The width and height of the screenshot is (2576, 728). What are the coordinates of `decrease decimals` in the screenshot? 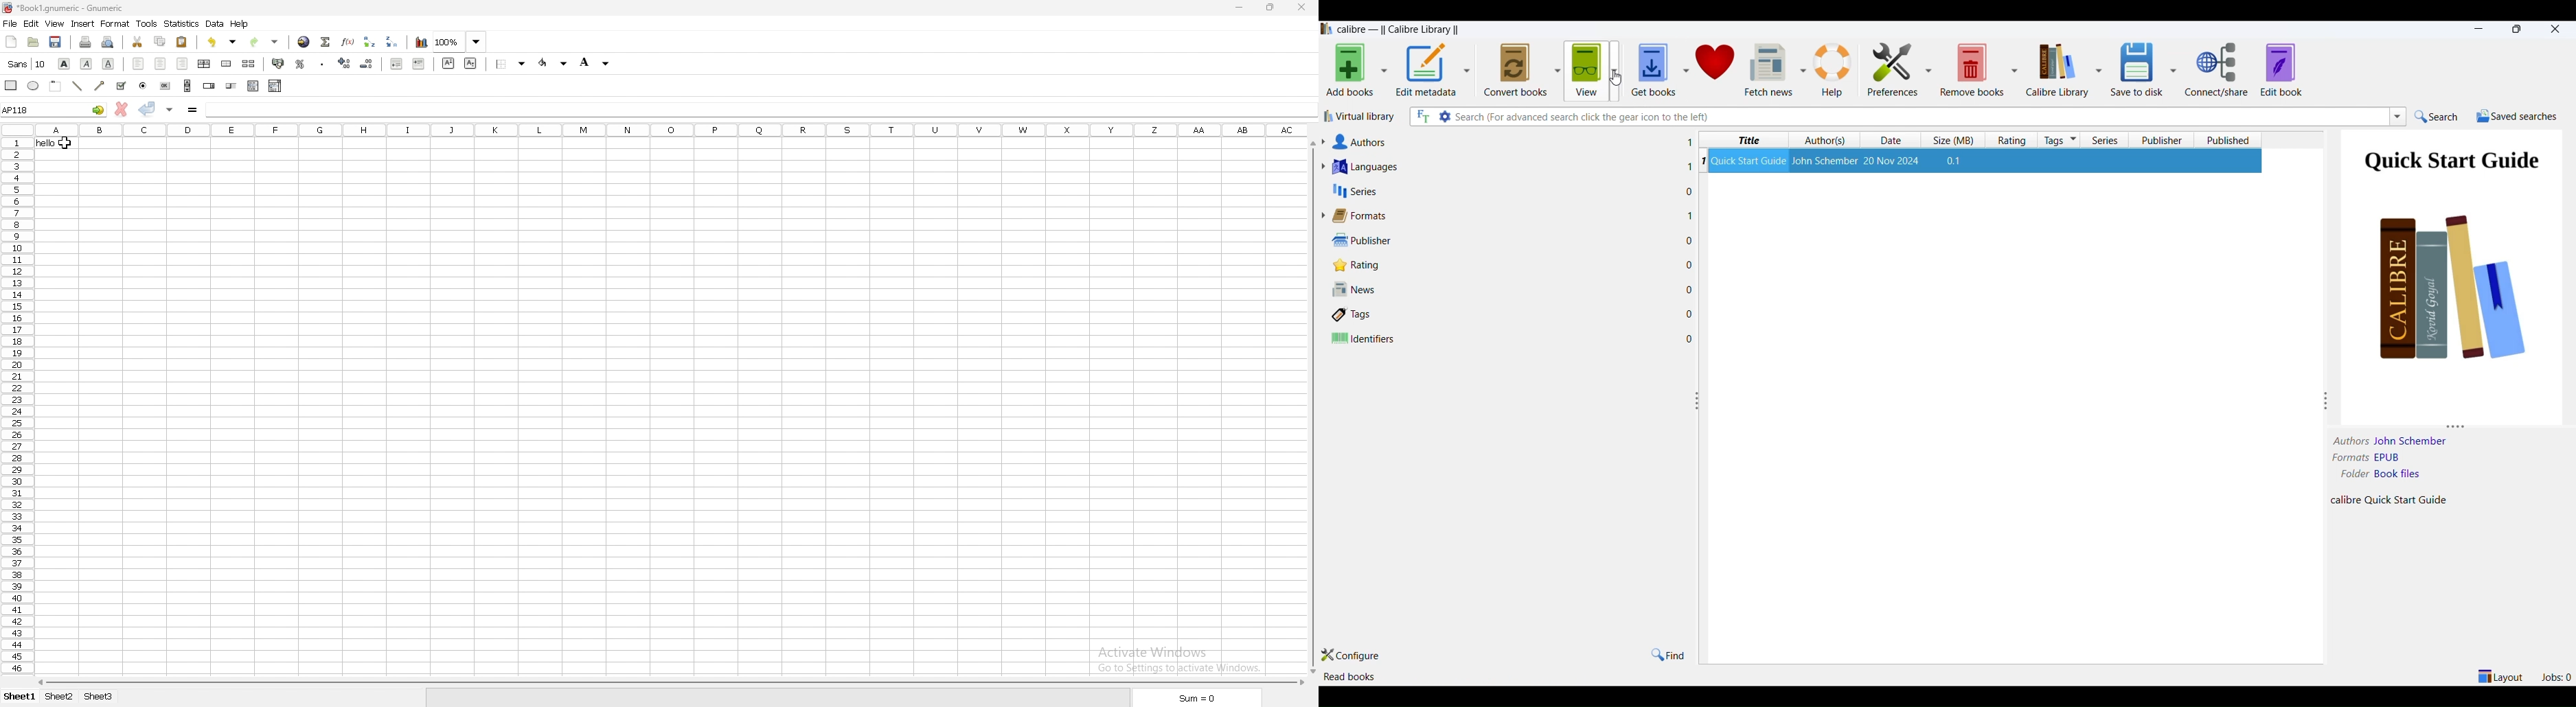 It's located at (367, 63).